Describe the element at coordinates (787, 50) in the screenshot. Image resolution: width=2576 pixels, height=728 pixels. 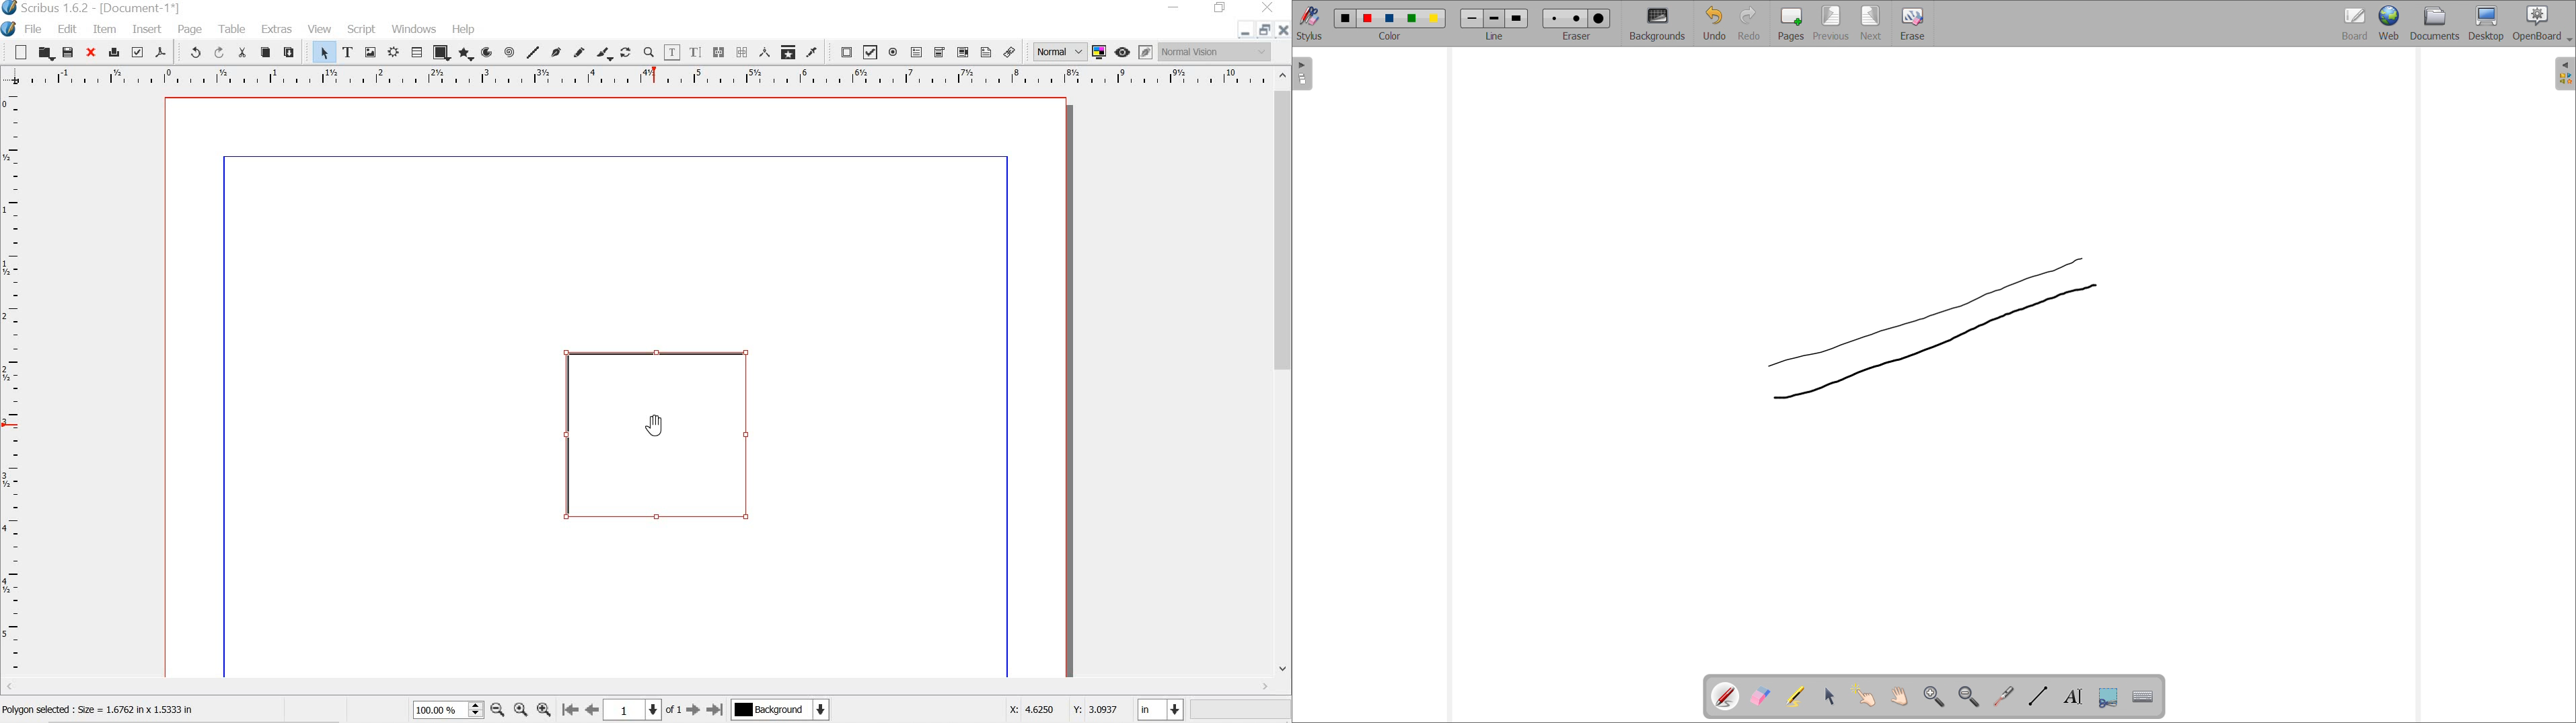
I see `copy item properties` at that location.